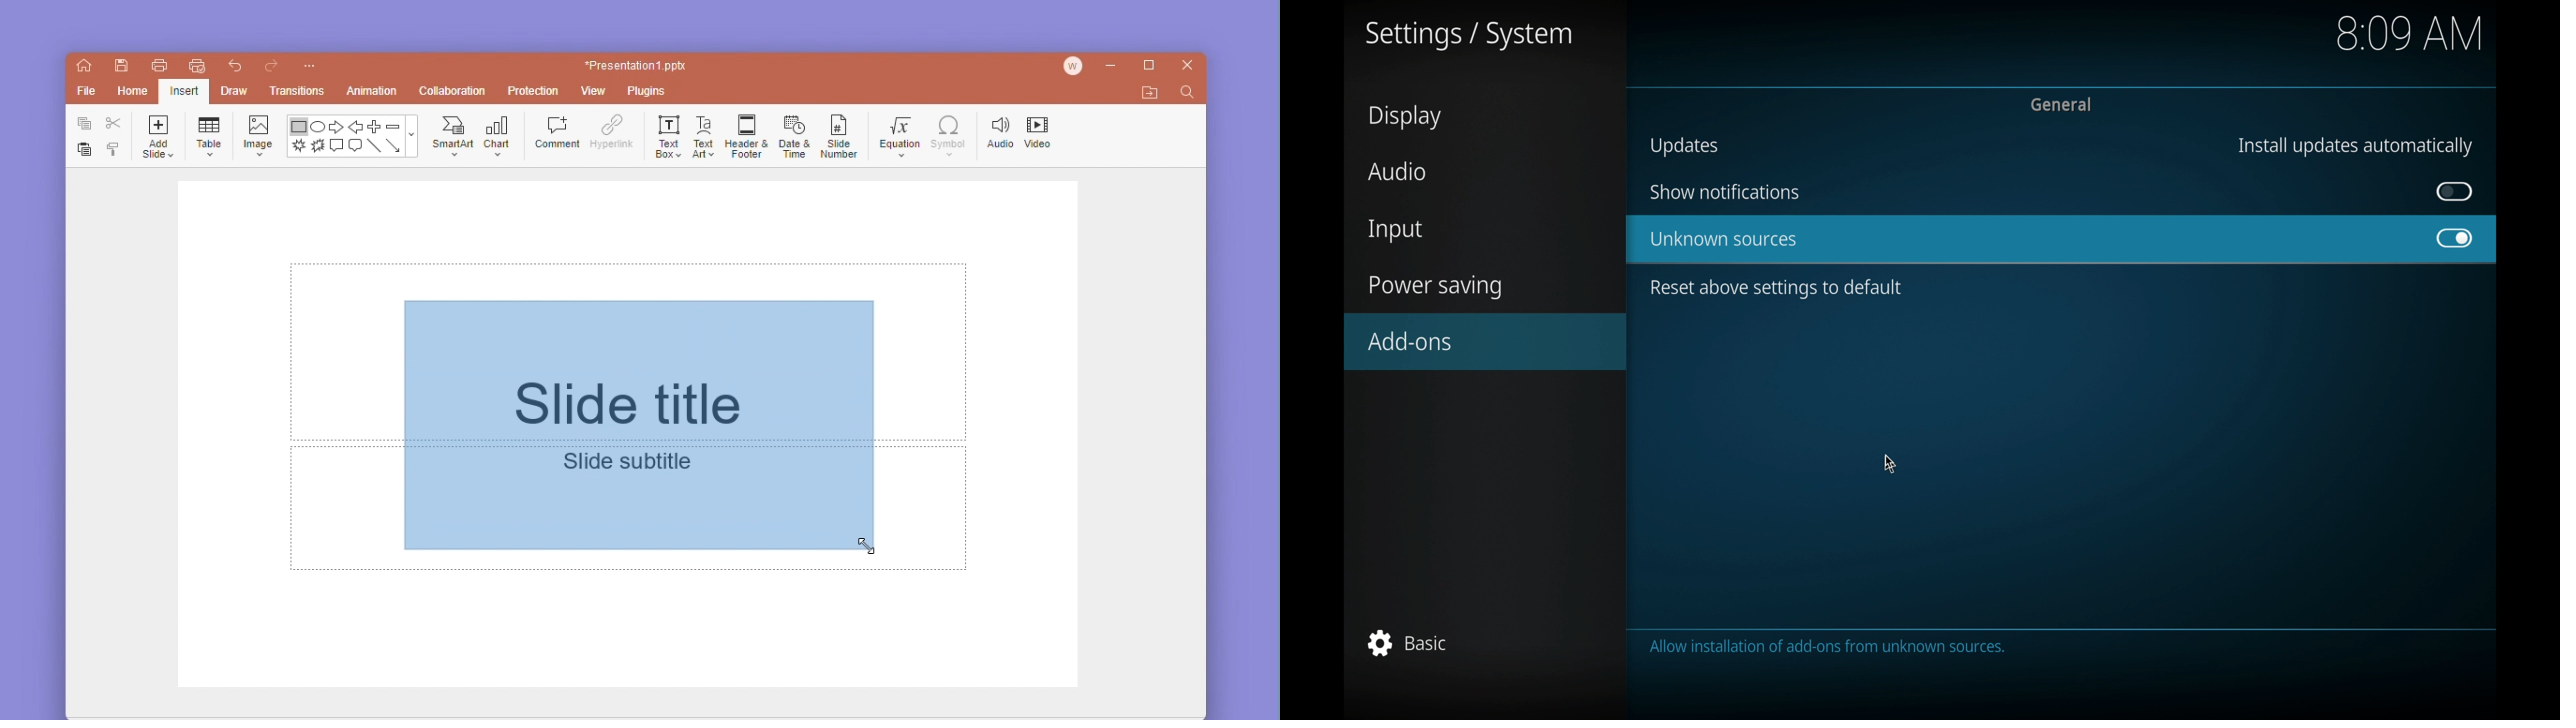 The width and height of the screenshot is (2576, 728). Describe the element at coordinates (1189, 95) in the screenshot. I see `find` at that location.